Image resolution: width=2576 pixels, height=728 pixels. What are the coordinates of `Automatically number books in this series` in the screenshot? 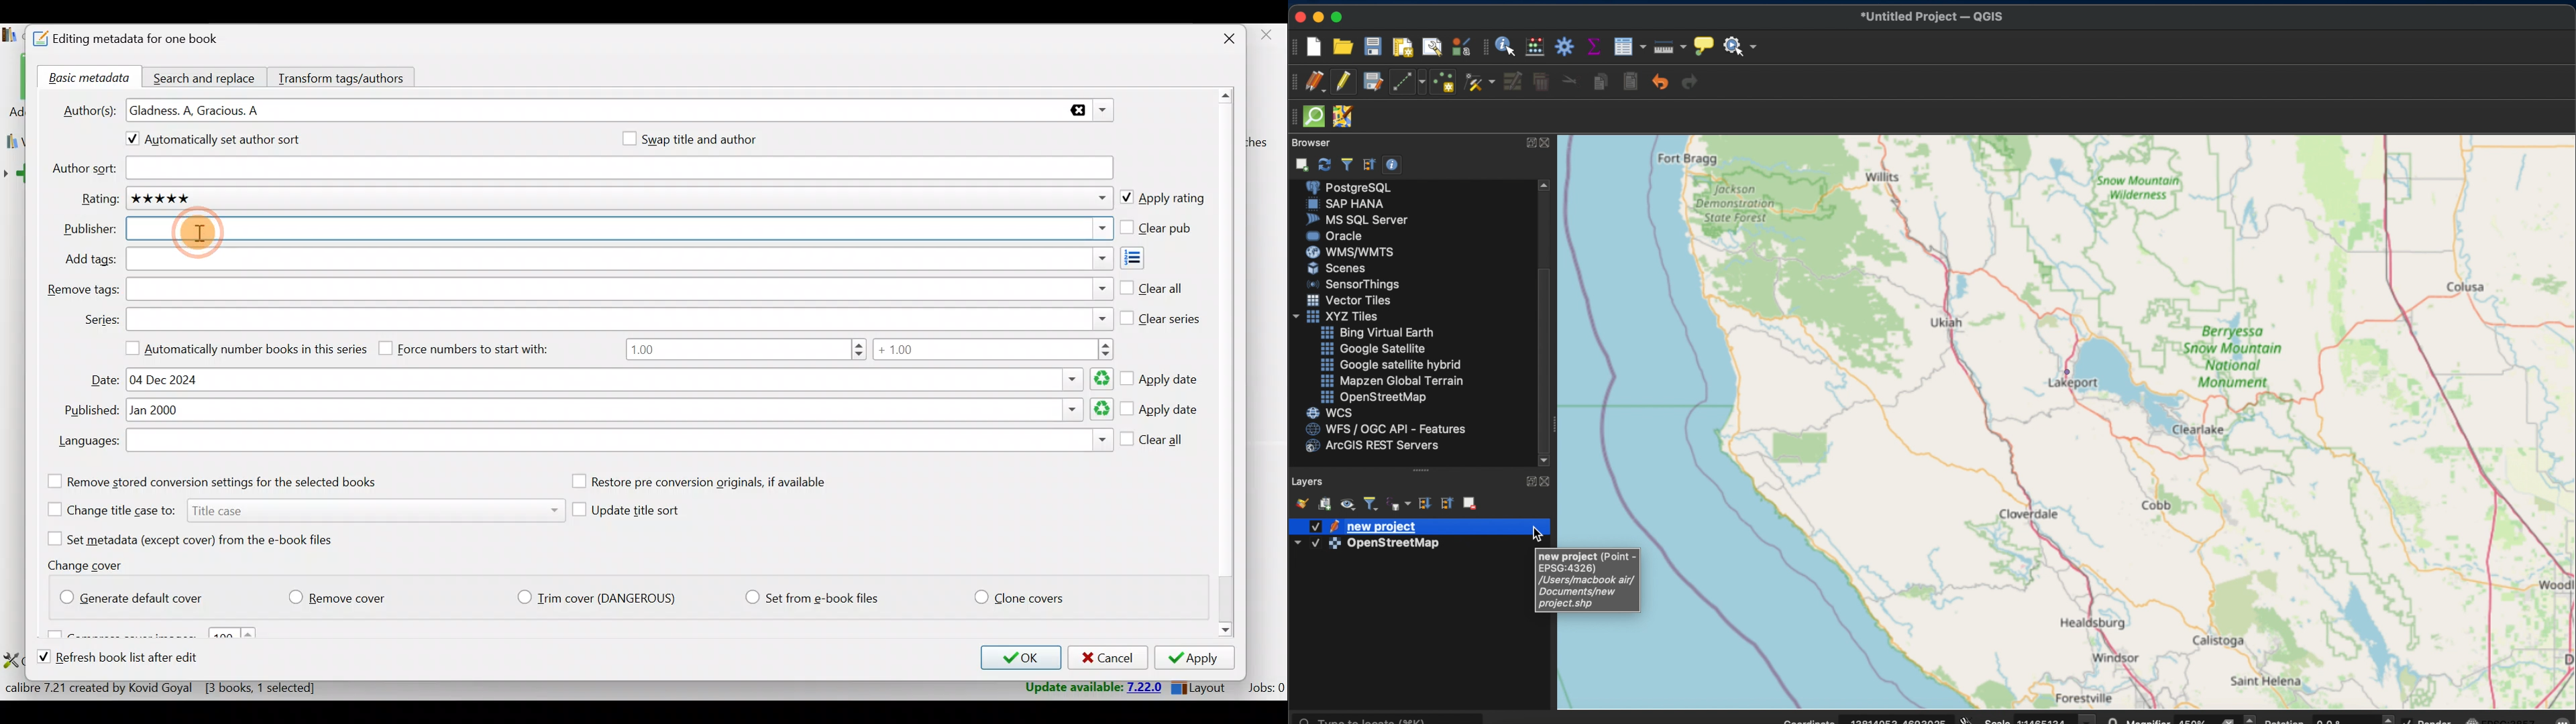 It's located at (241, 347).